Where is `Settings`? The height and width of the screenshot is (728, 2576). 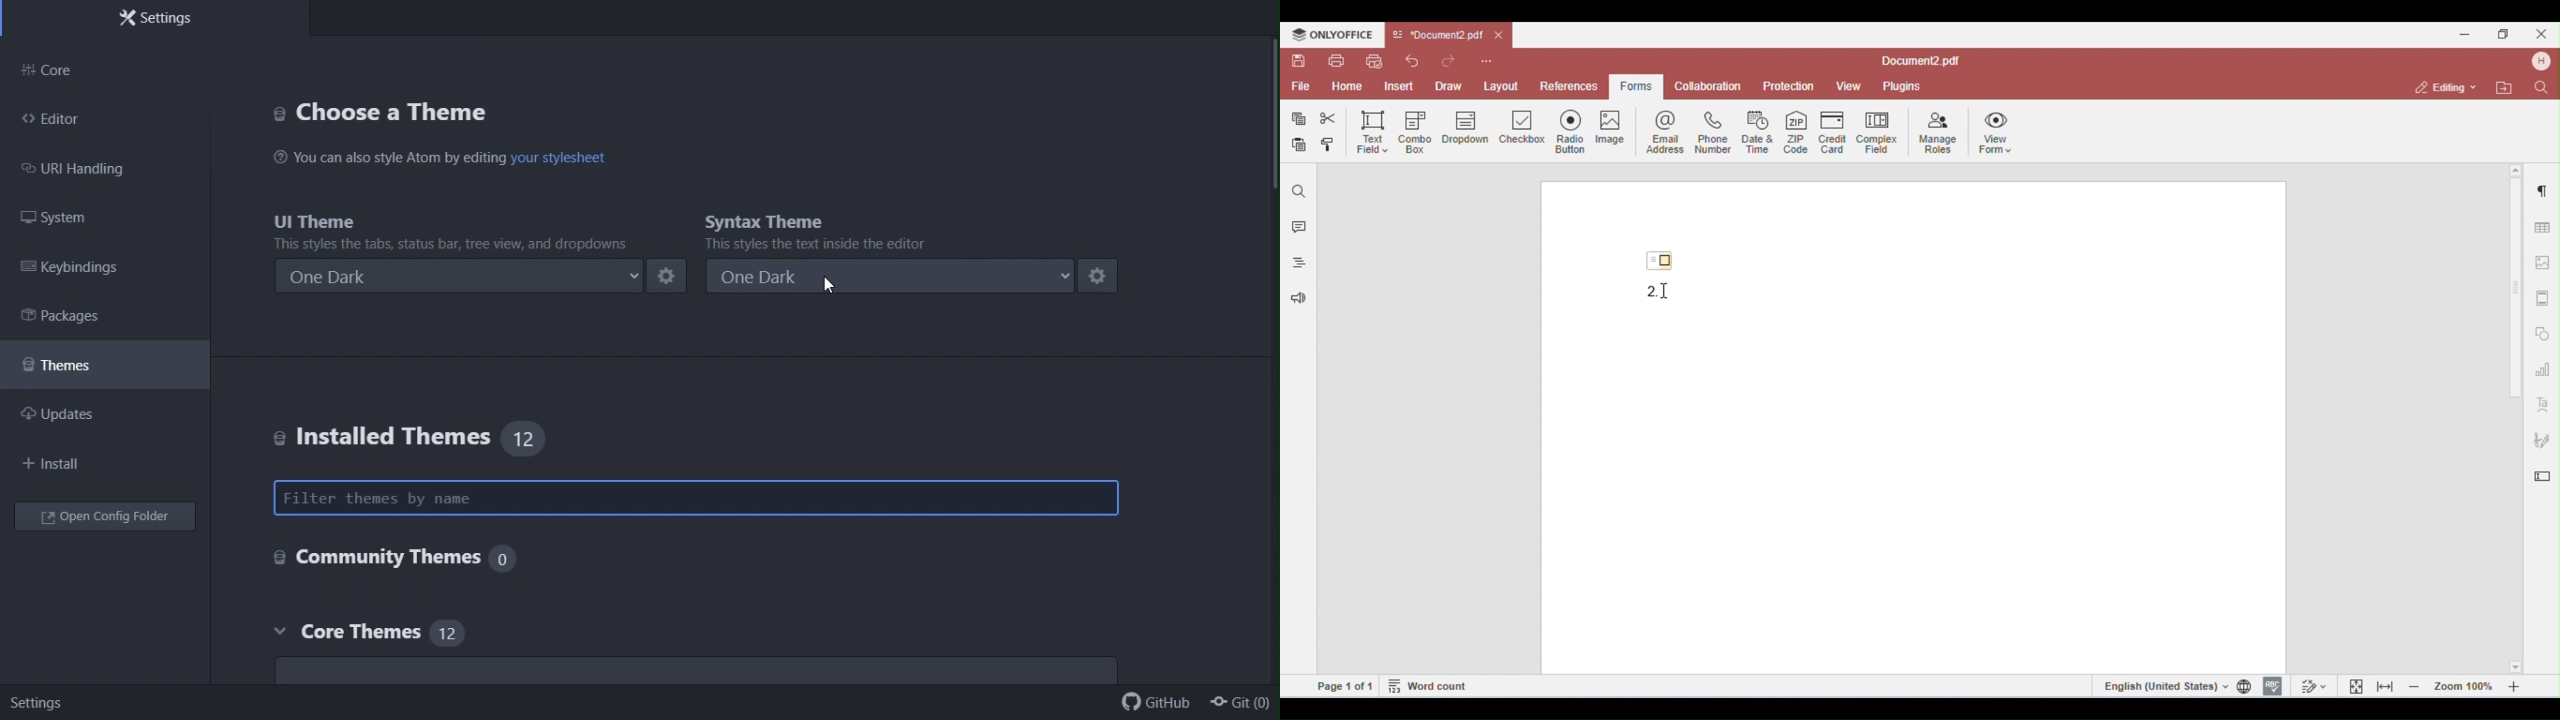
Settings is located at coordinates (157, 19).